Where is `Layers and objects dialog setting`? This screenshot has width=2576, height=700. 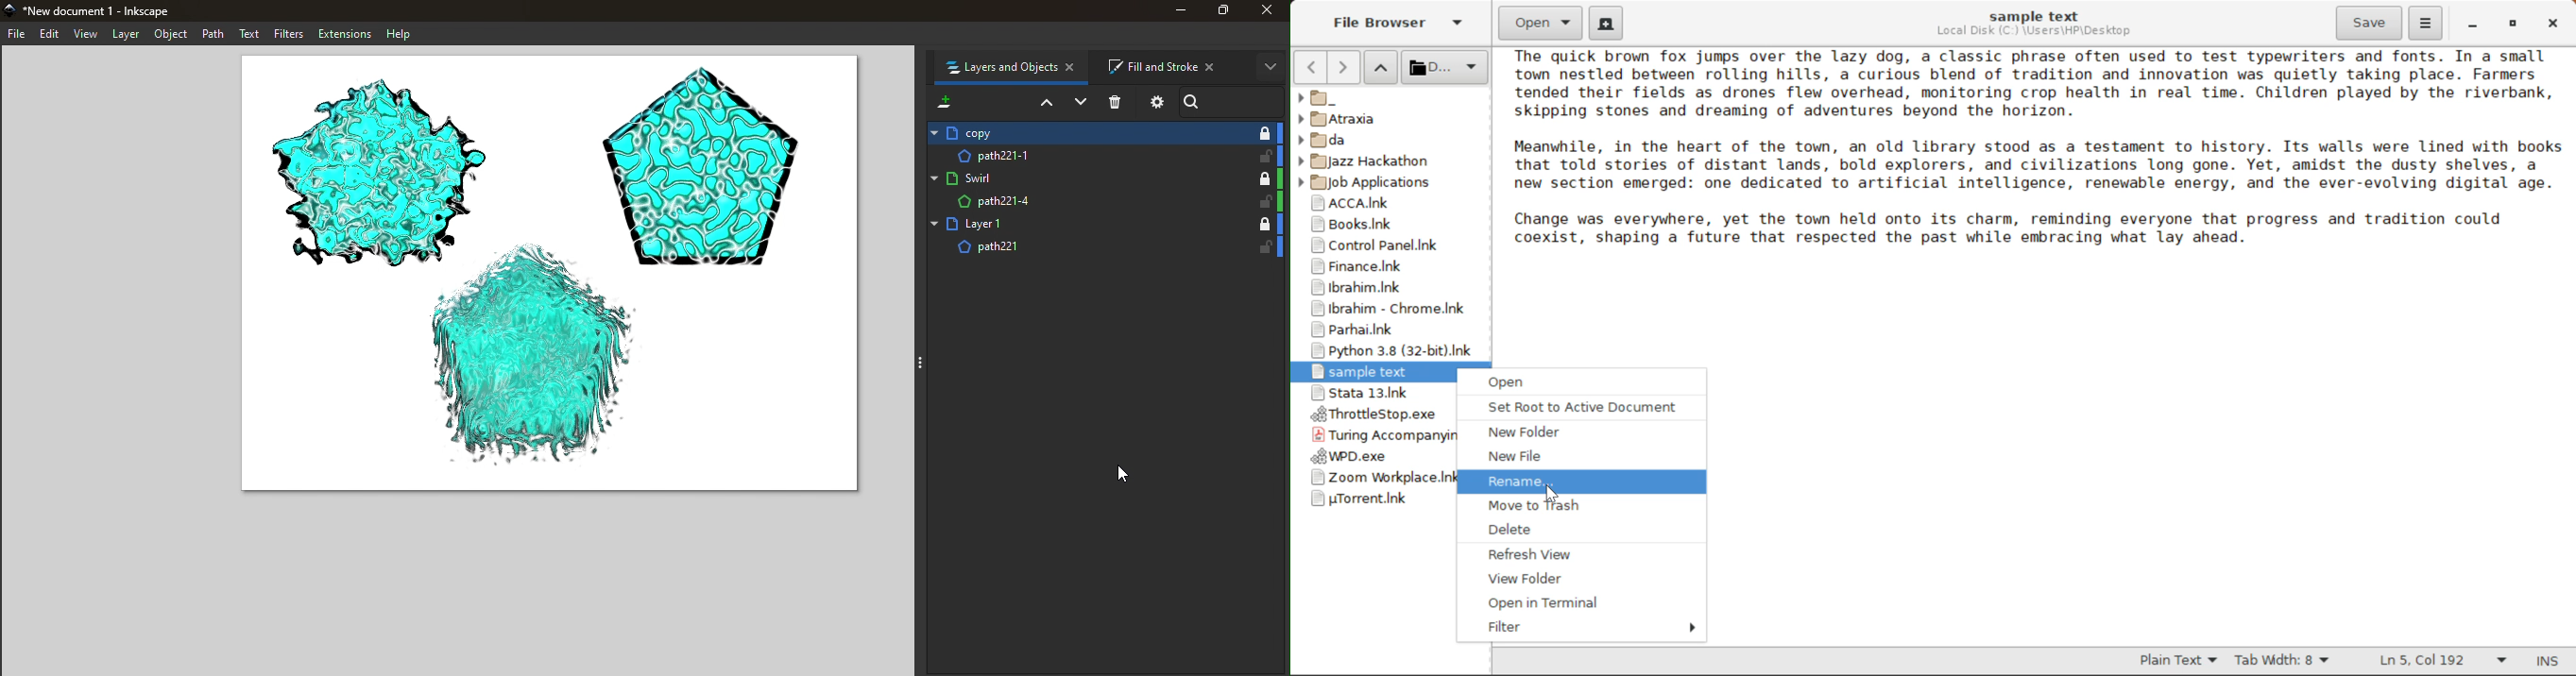
Layers and objects dialog setting is located at coordinates (1155, 105).